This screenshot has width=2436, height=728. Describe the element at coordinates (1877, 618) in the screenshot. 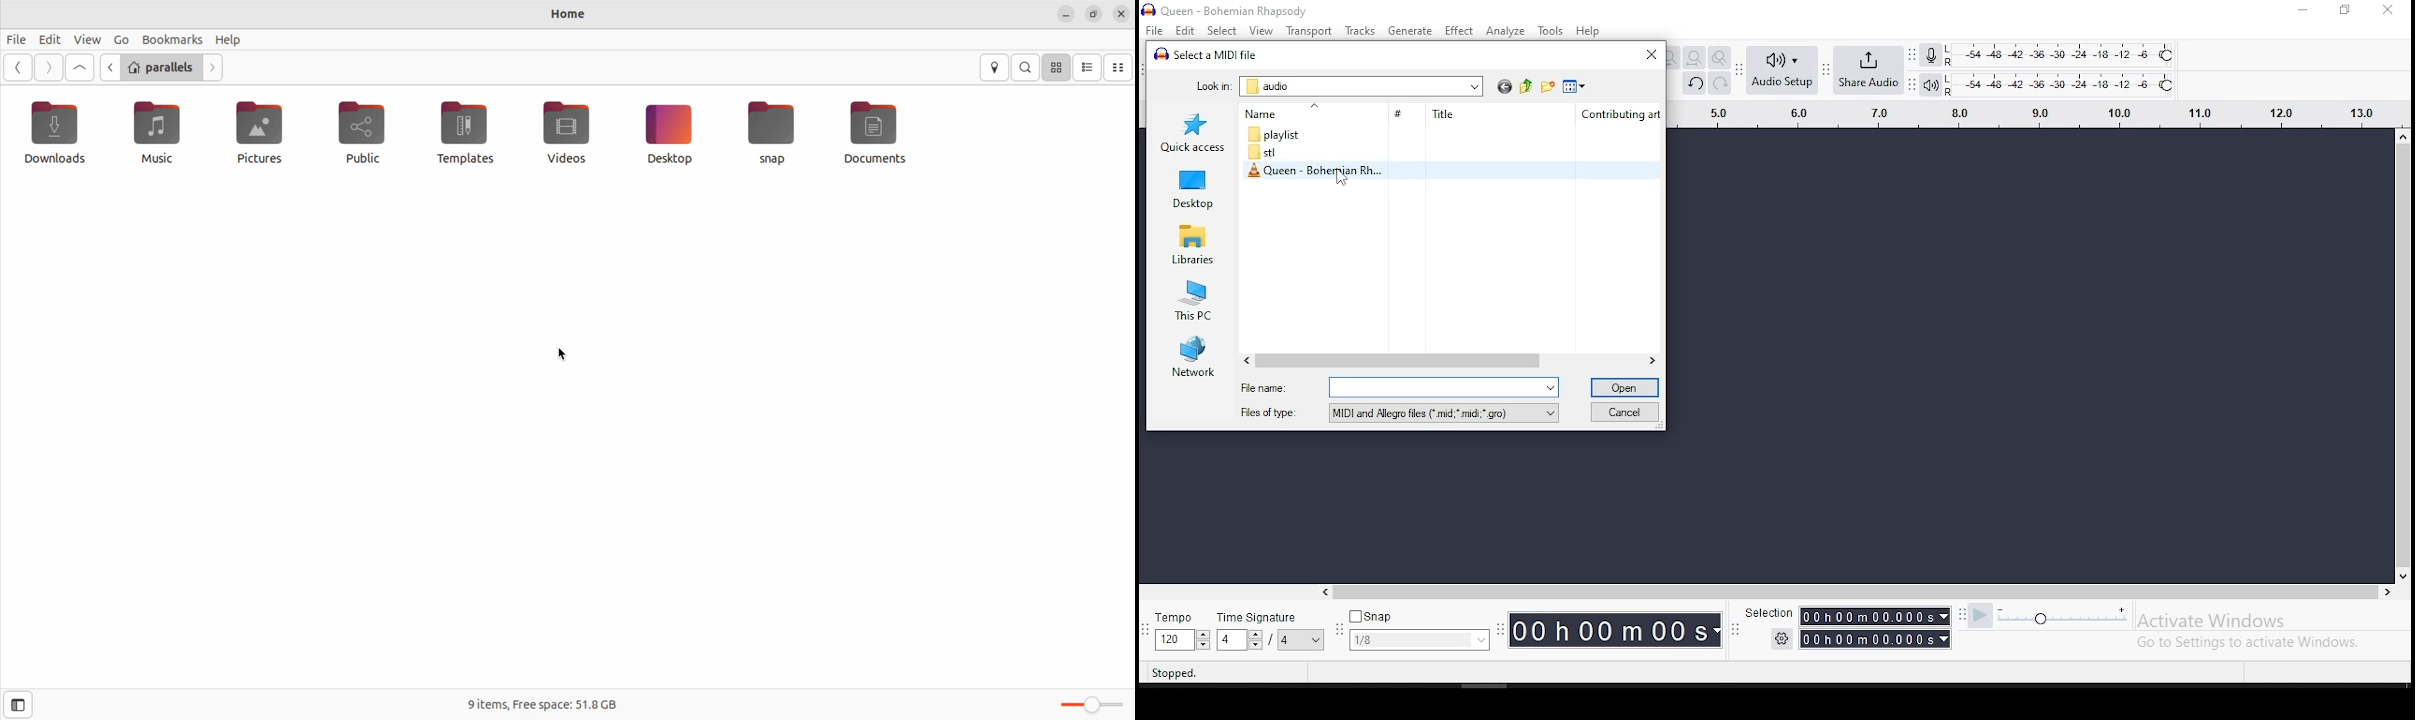

I see `00h00m00s` at that location.